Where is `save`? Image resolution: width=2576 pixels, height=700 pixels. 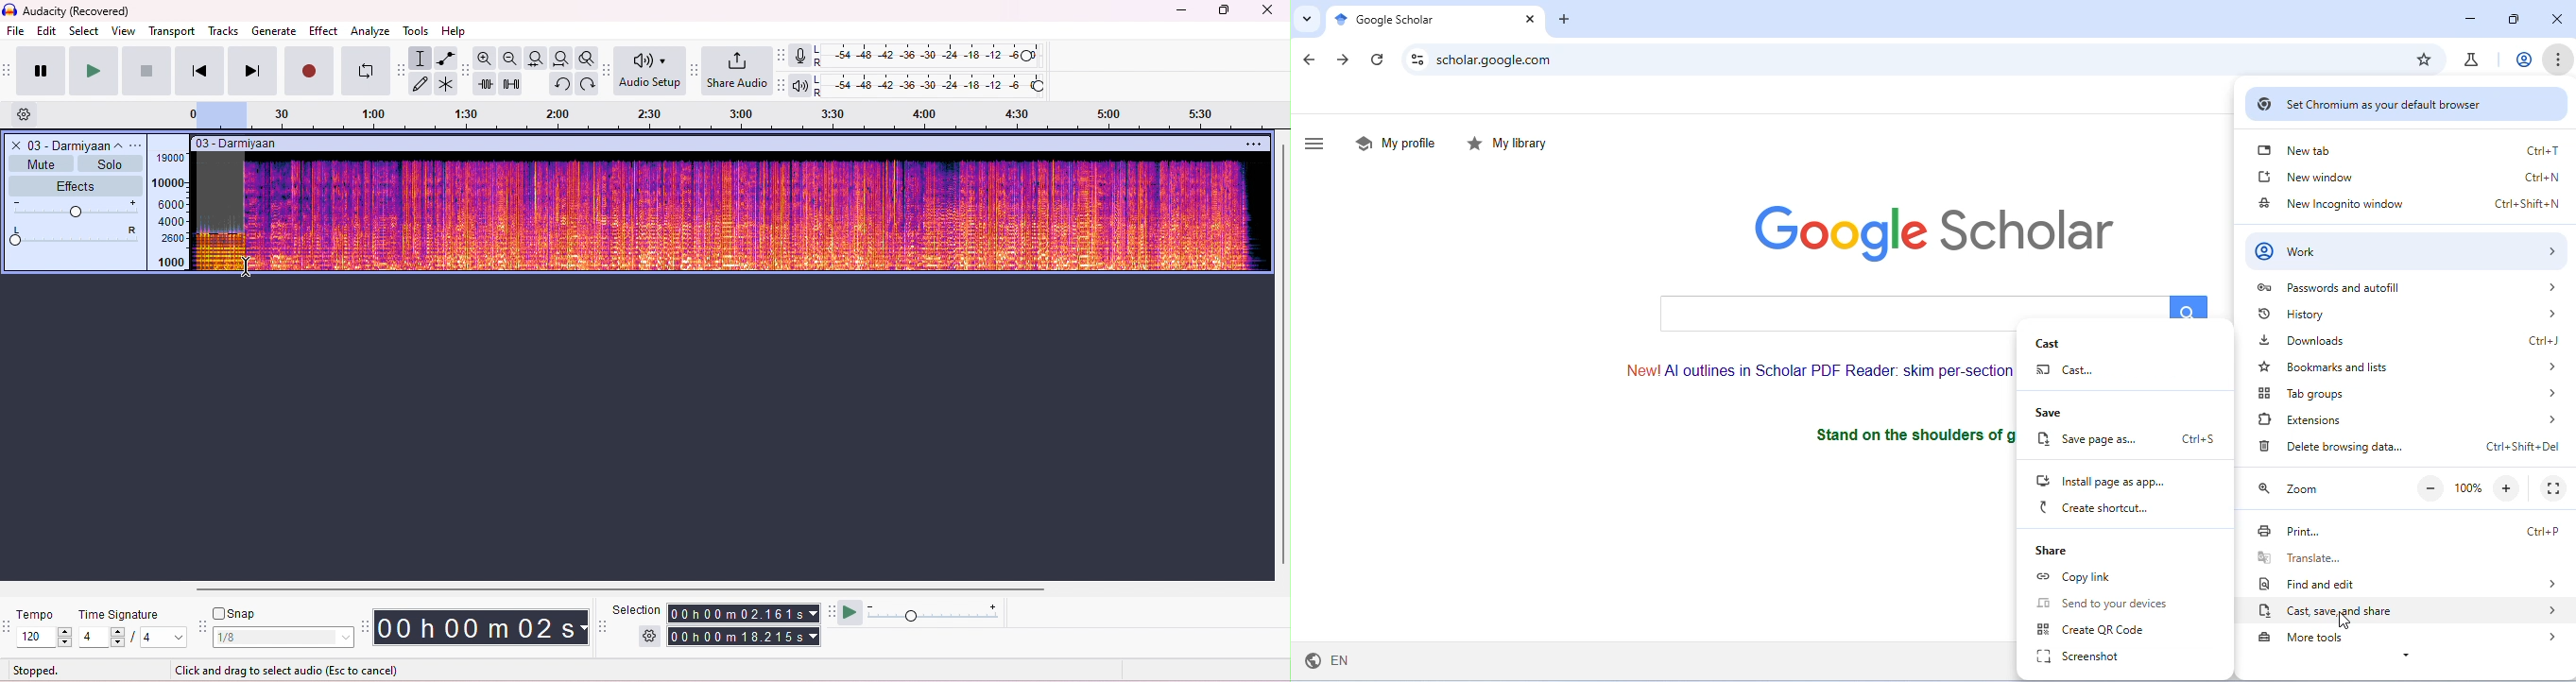
save is located at coordinates (2062, 414).